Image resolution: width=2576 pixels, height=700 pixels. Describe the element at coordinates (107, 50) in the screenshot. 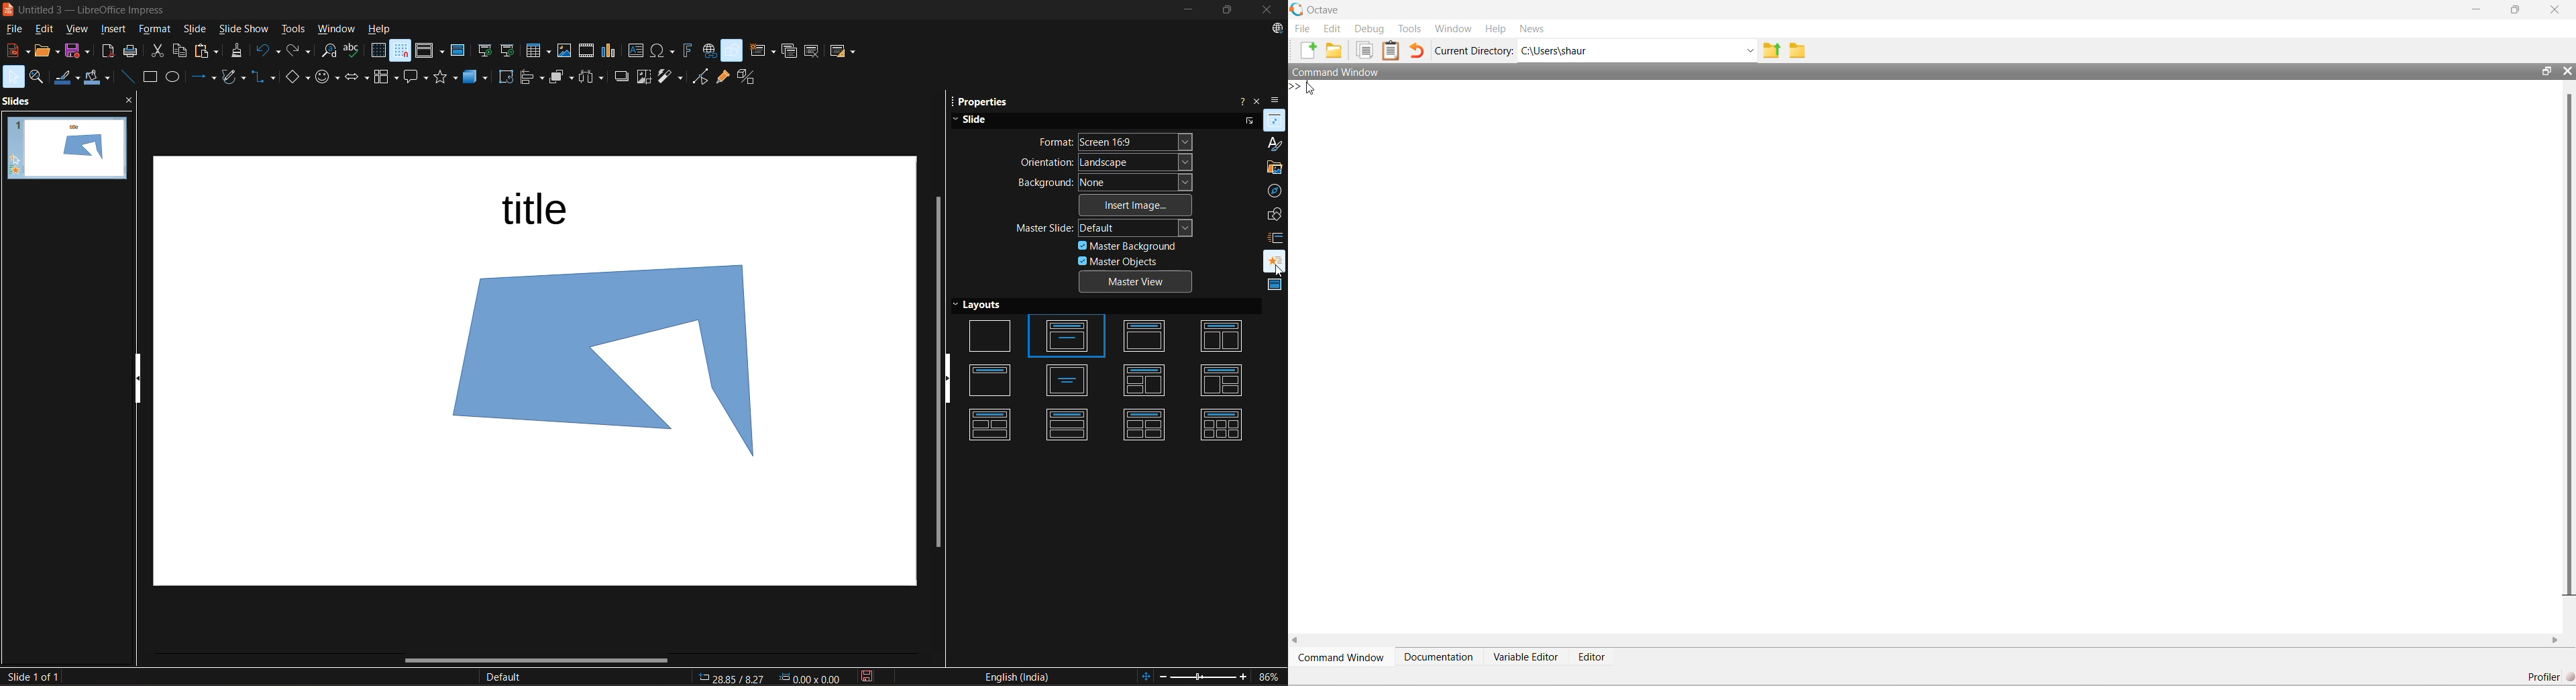

I see `export as pdf` at that location.